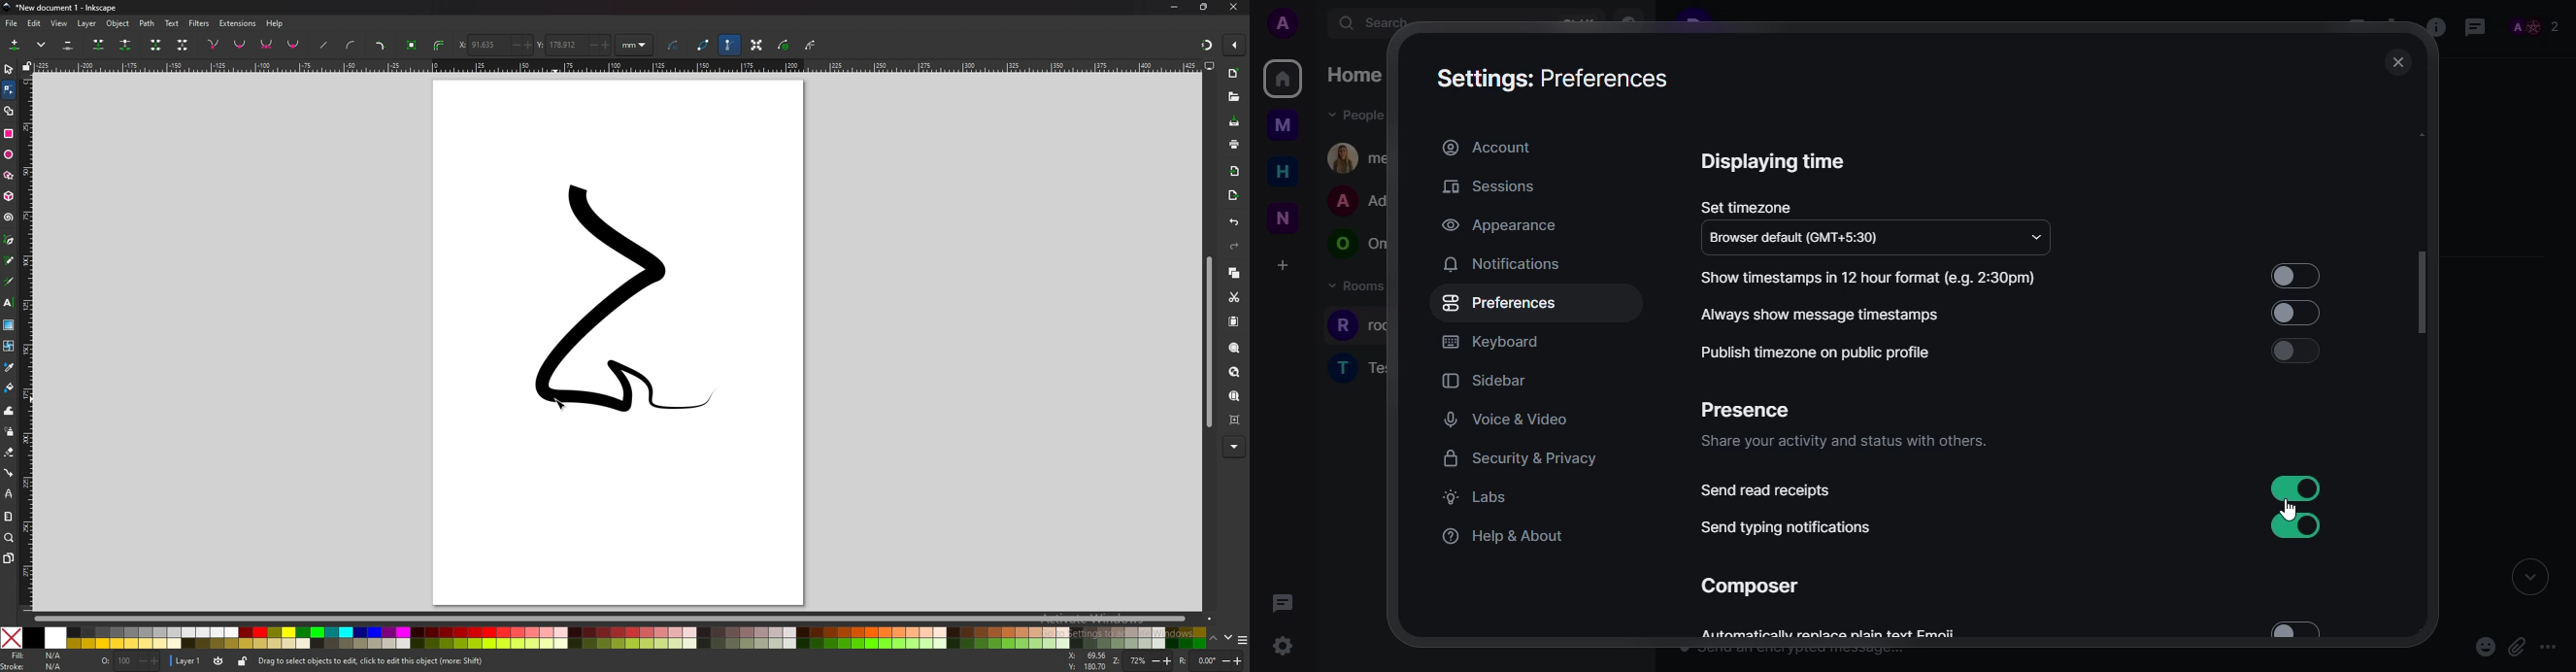 The height and width of the screenshot is (672, 2576). Describe the element at coordinates (156, 46) in the screenshot. I see `join endnotes with new segment` at that location.